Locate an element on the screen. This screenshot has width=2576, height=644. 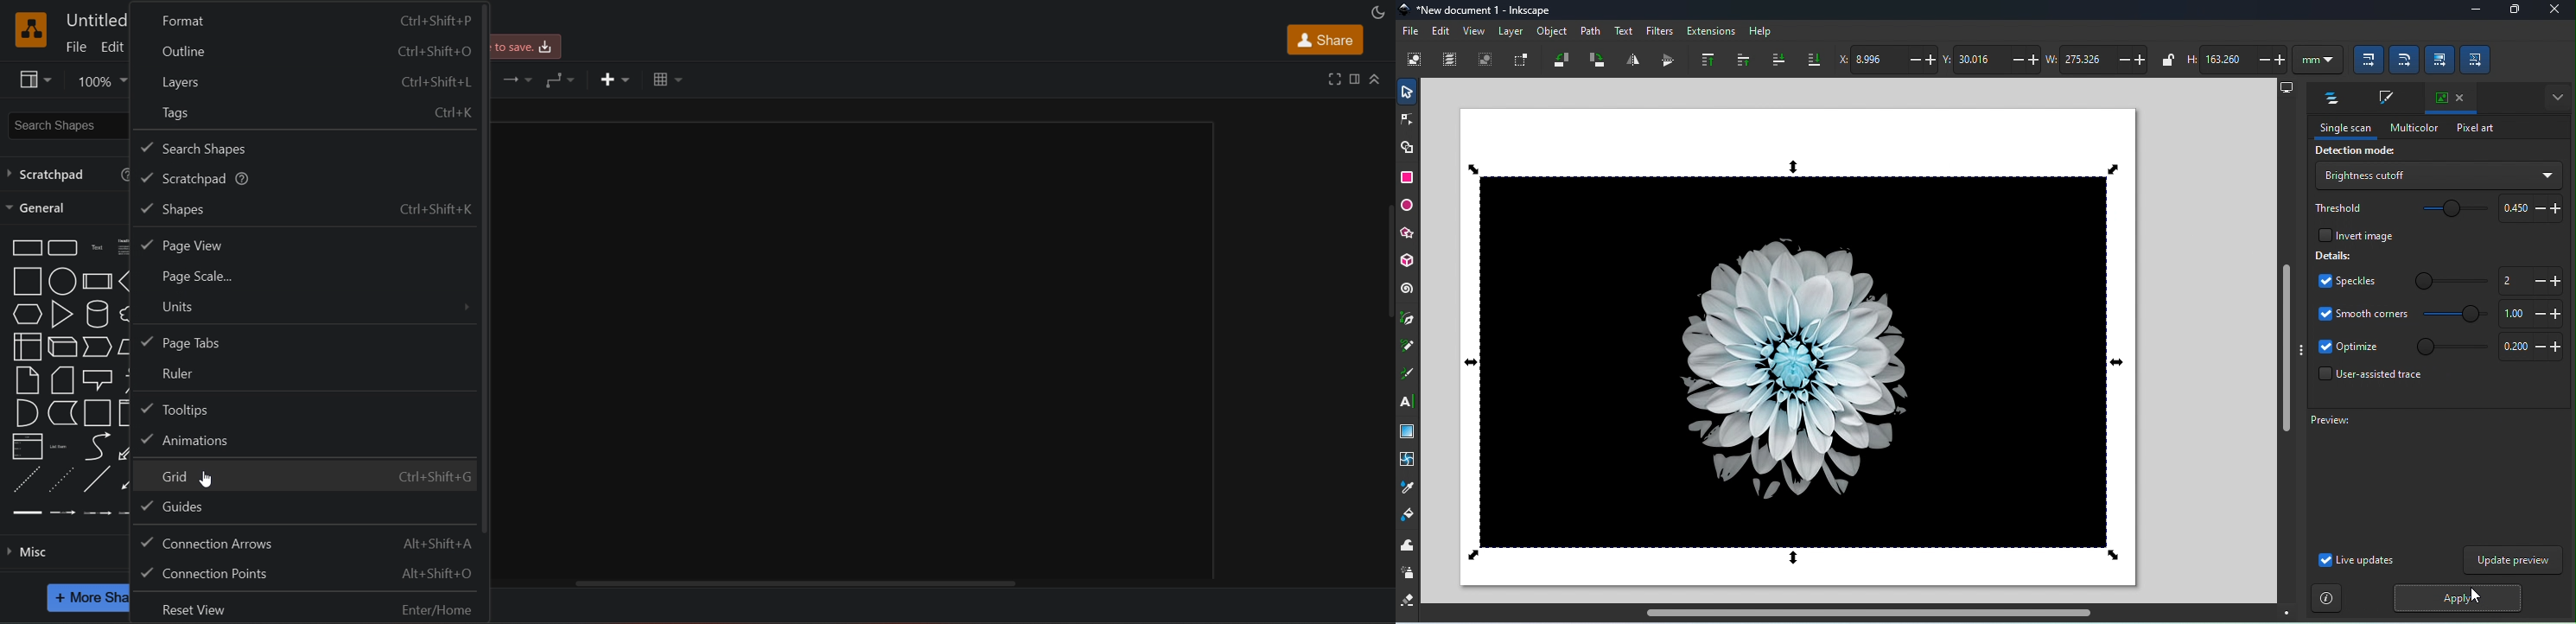
square is located at coordinates (27, 281).